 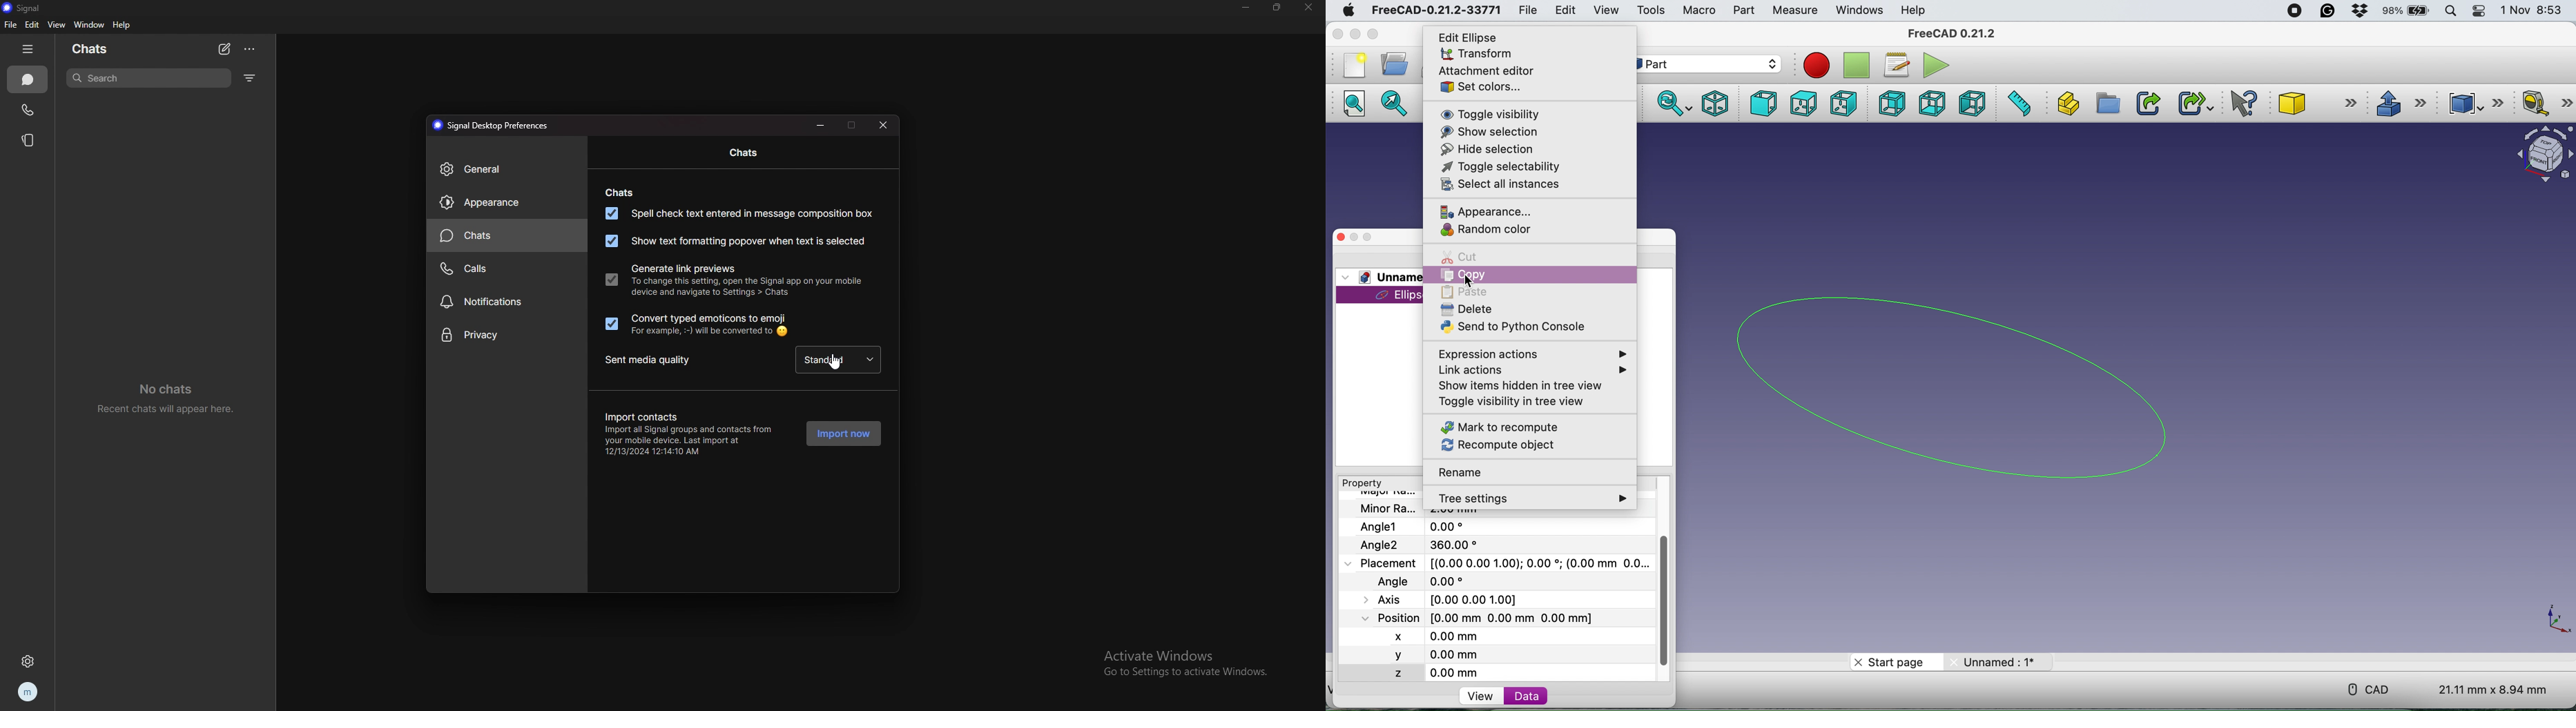 What do you see at coordinates (89, 25) in the screenshot?
I see `window` at bounding box center [89, 25].